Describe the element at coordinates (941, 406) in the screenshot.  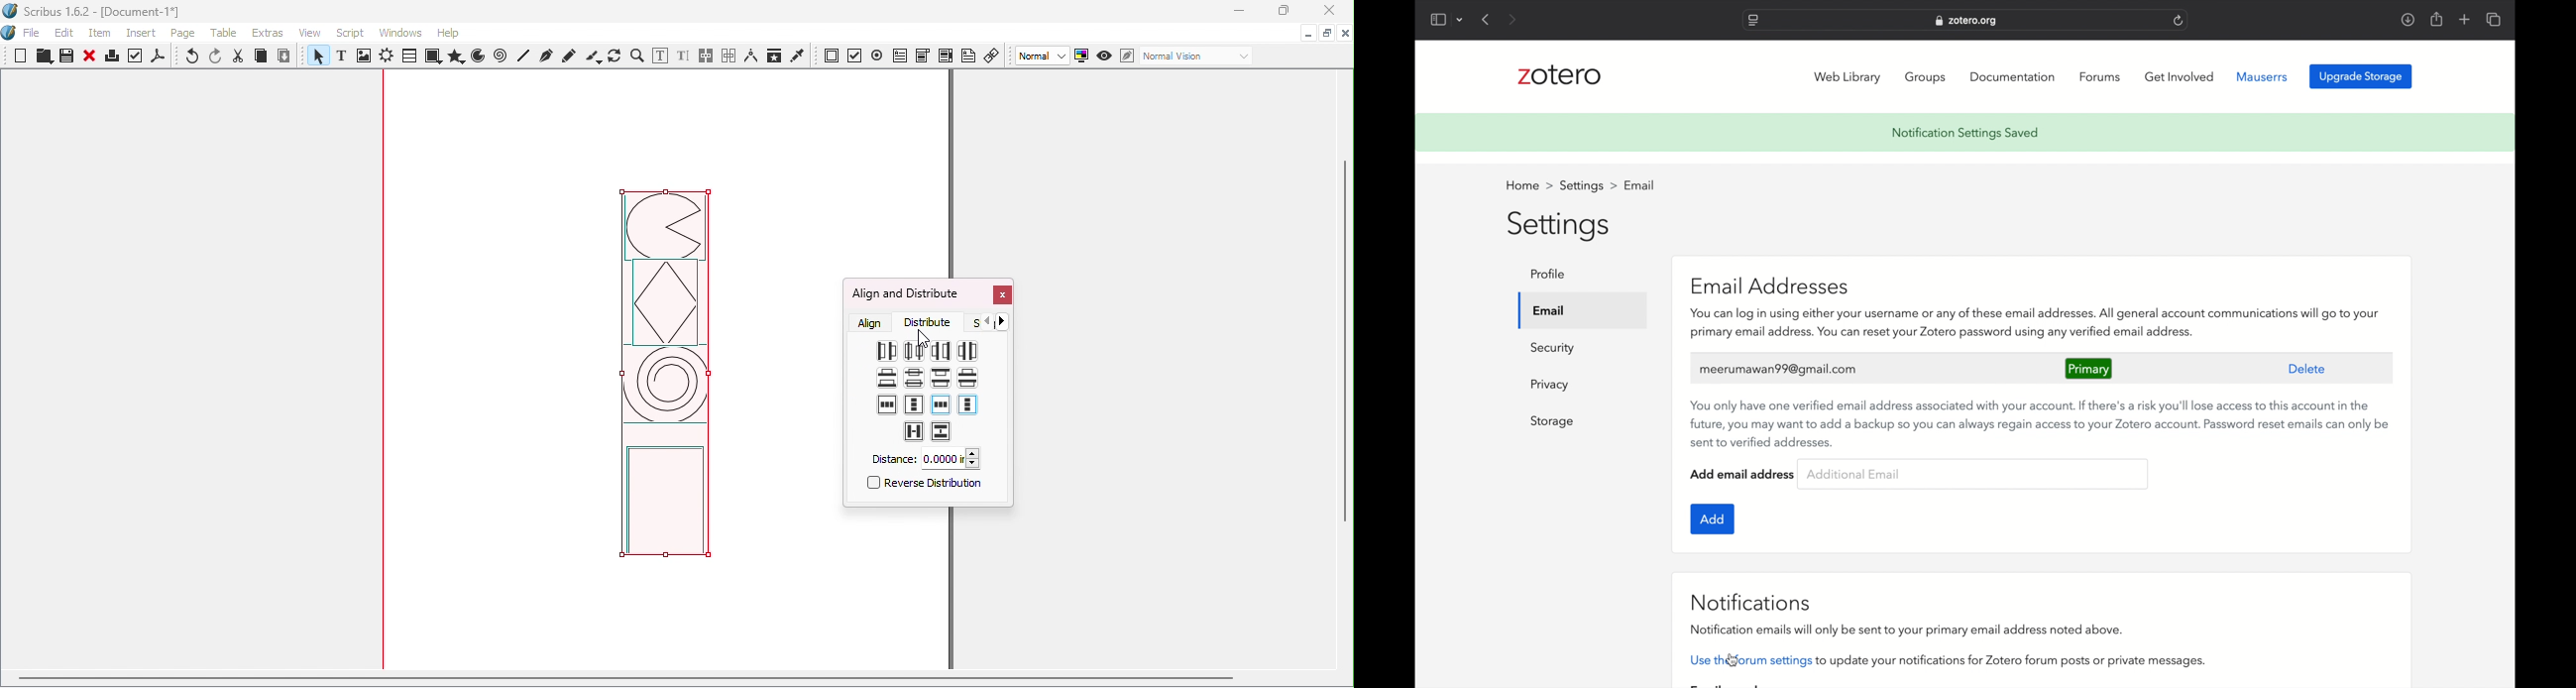
I see `Make horizontal gaps between items and sides of page margin equal` at that location.